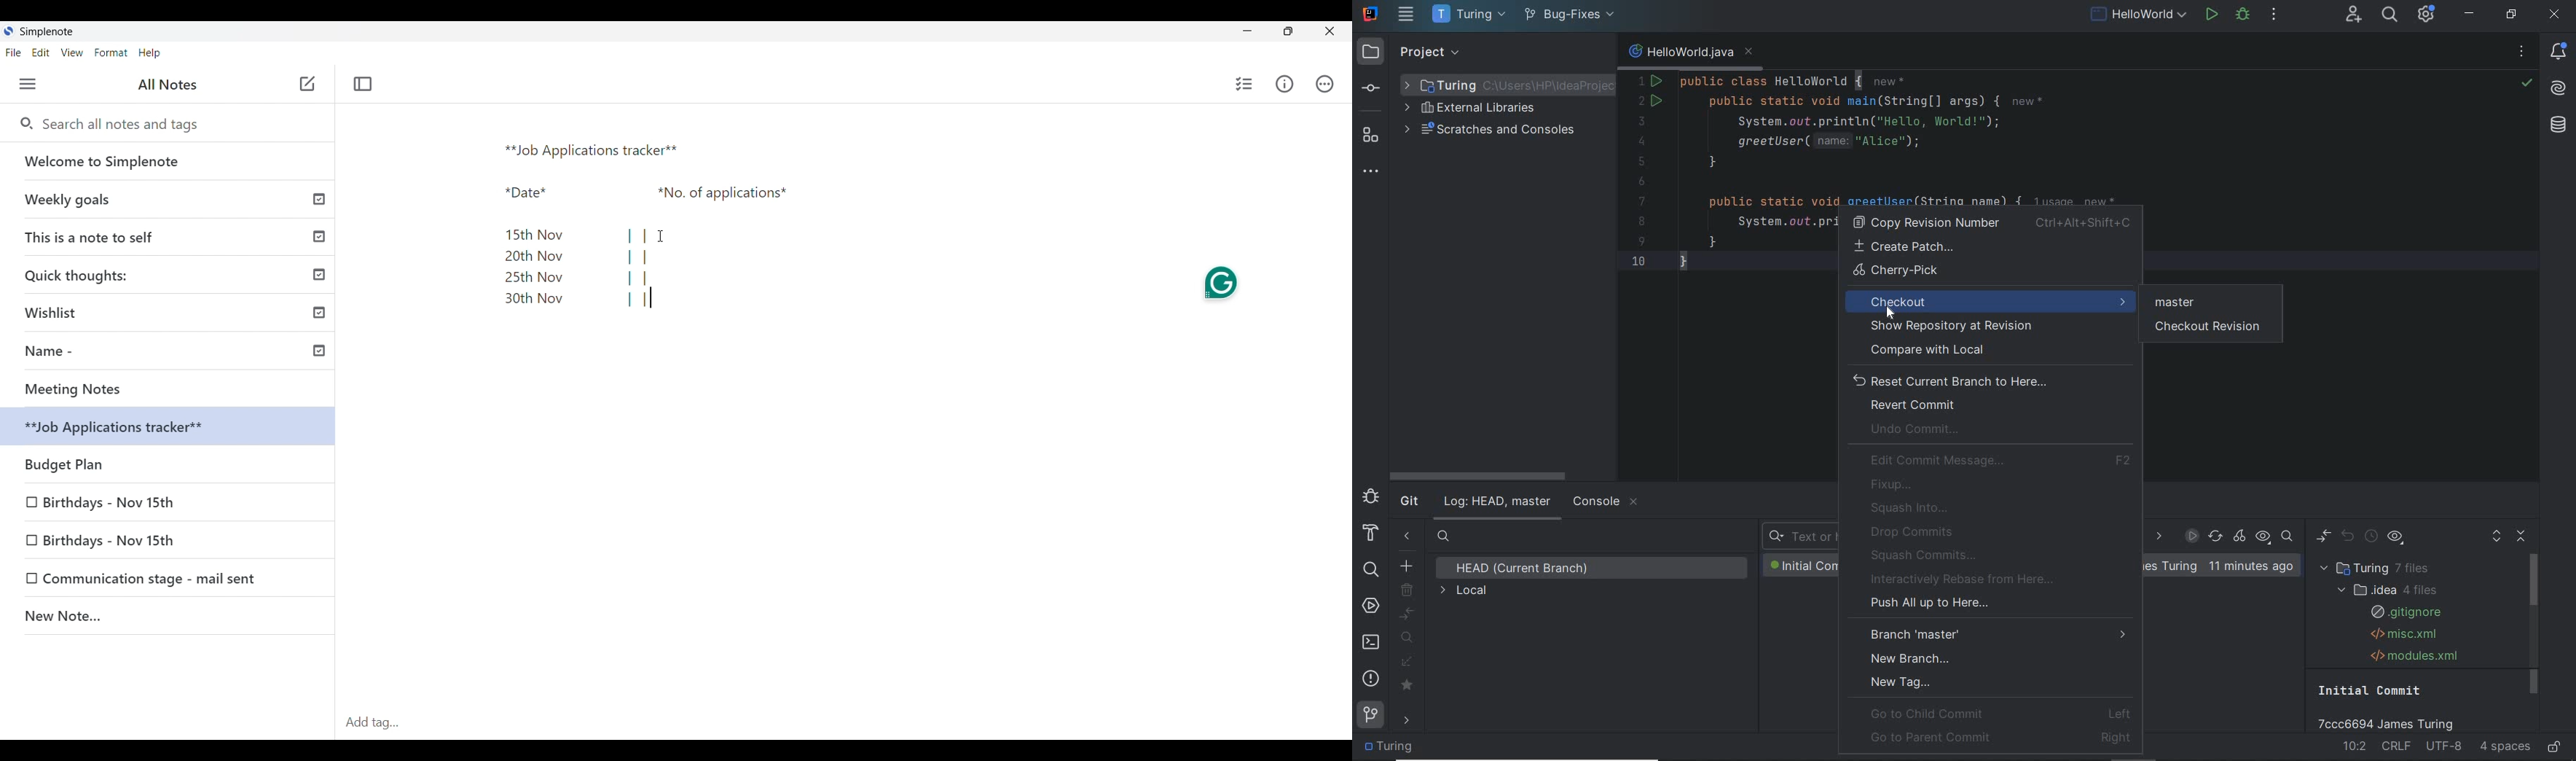 The image size is (2576, 784). Describe the element at coordinates (2523, 537) in the screenshot. I see `collapse all` at that location.